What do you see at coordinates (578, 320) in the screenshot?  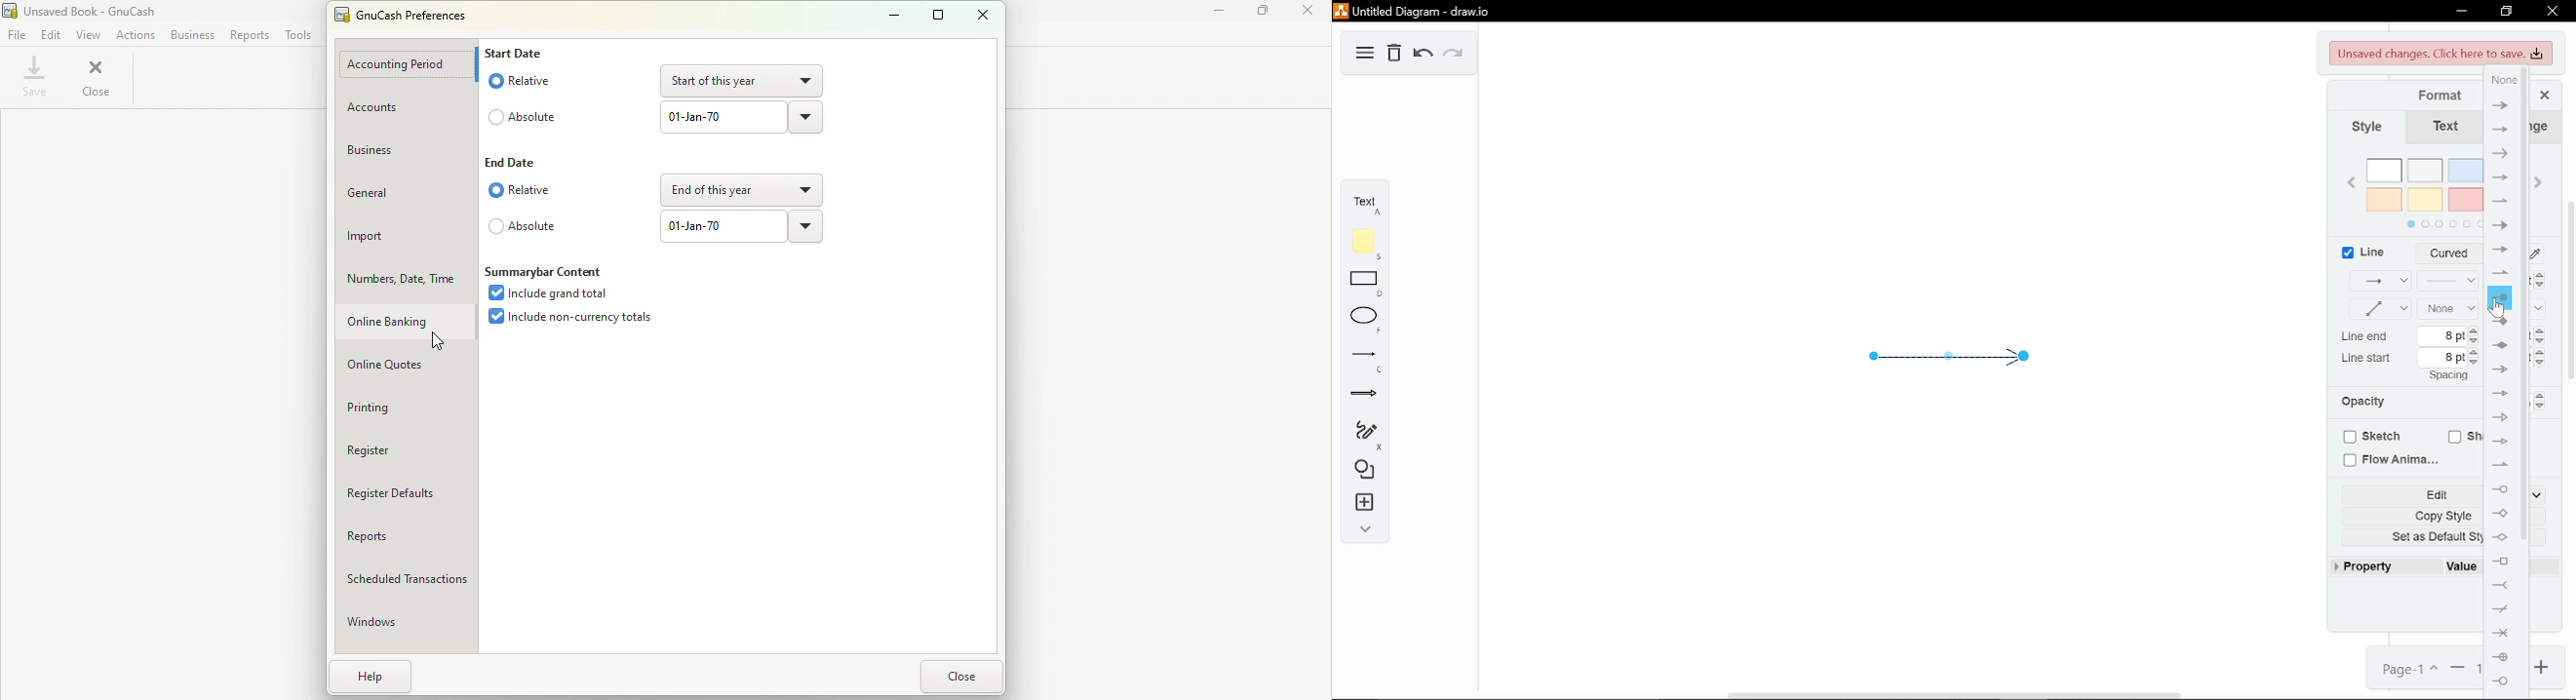 I see `Include non currency totals` at bounding box center [578, 320].